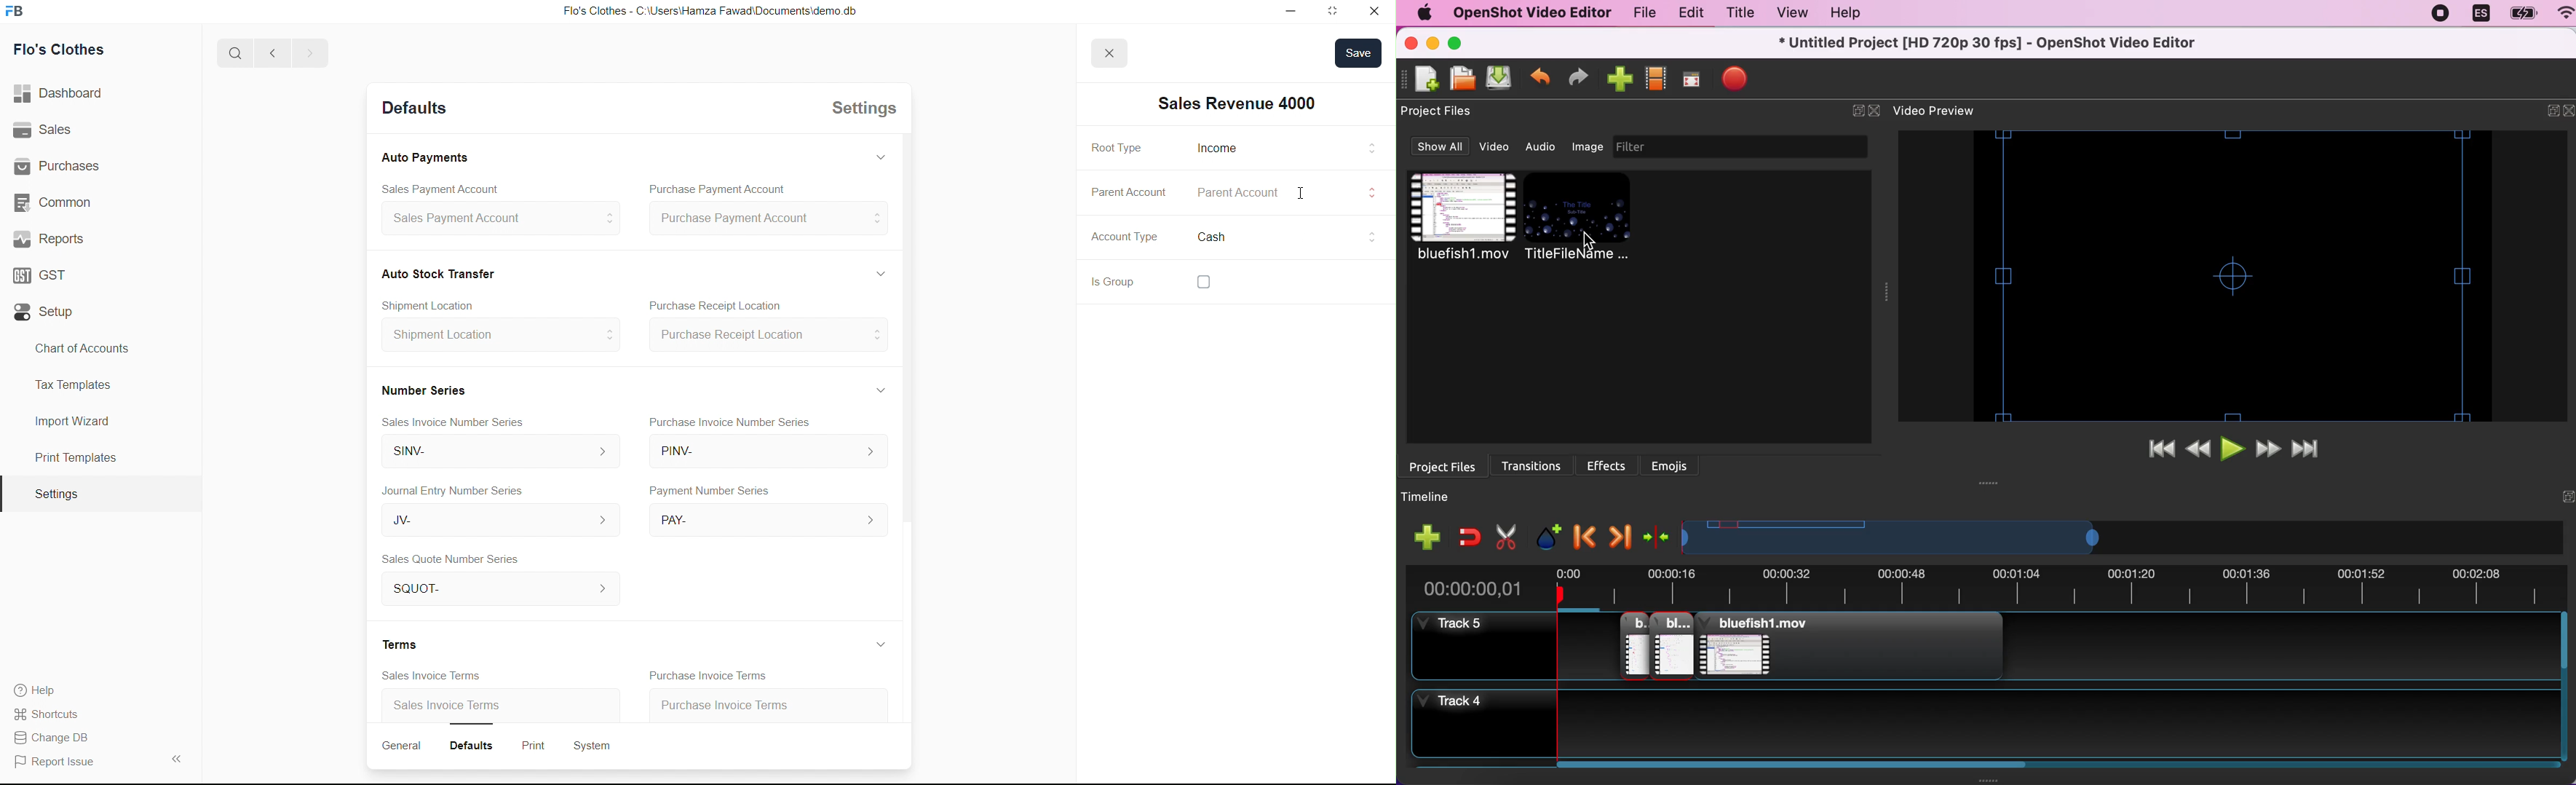  Describe the element at coordinates (1876, 112) in the screenshot. I see `close` at that location.